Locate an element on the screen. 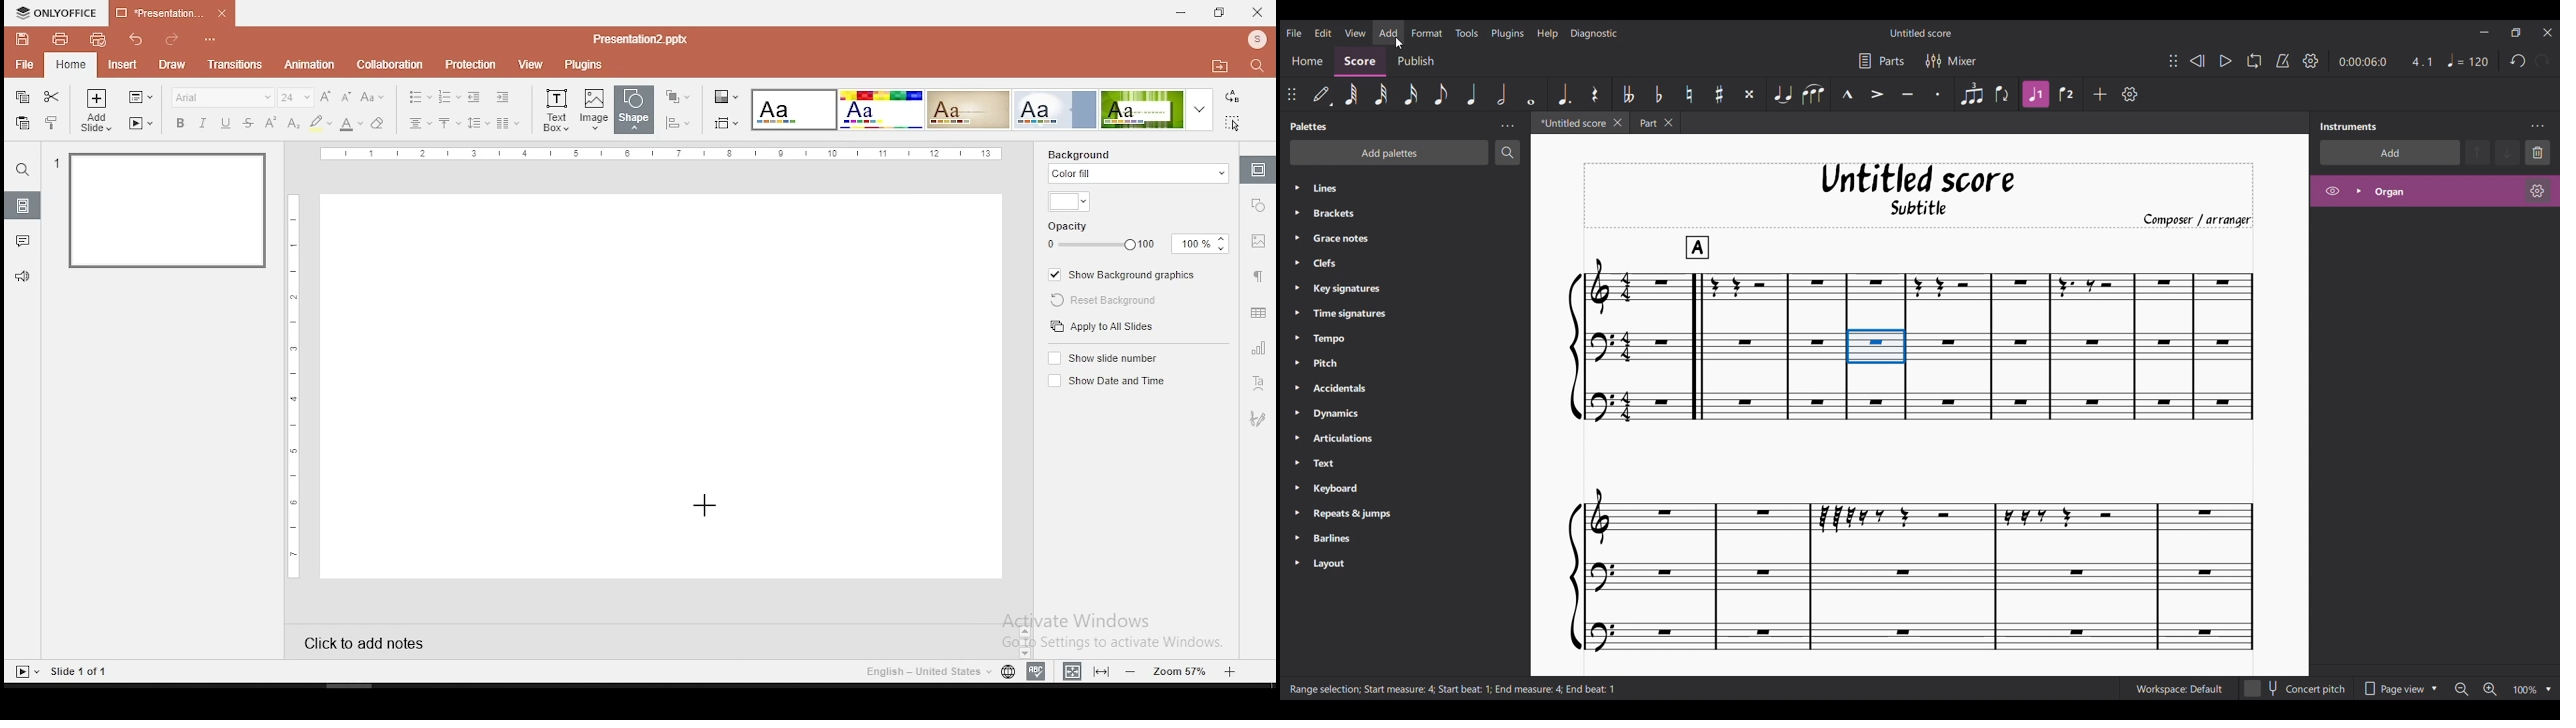  spacing is located at coordinates (477, 123).